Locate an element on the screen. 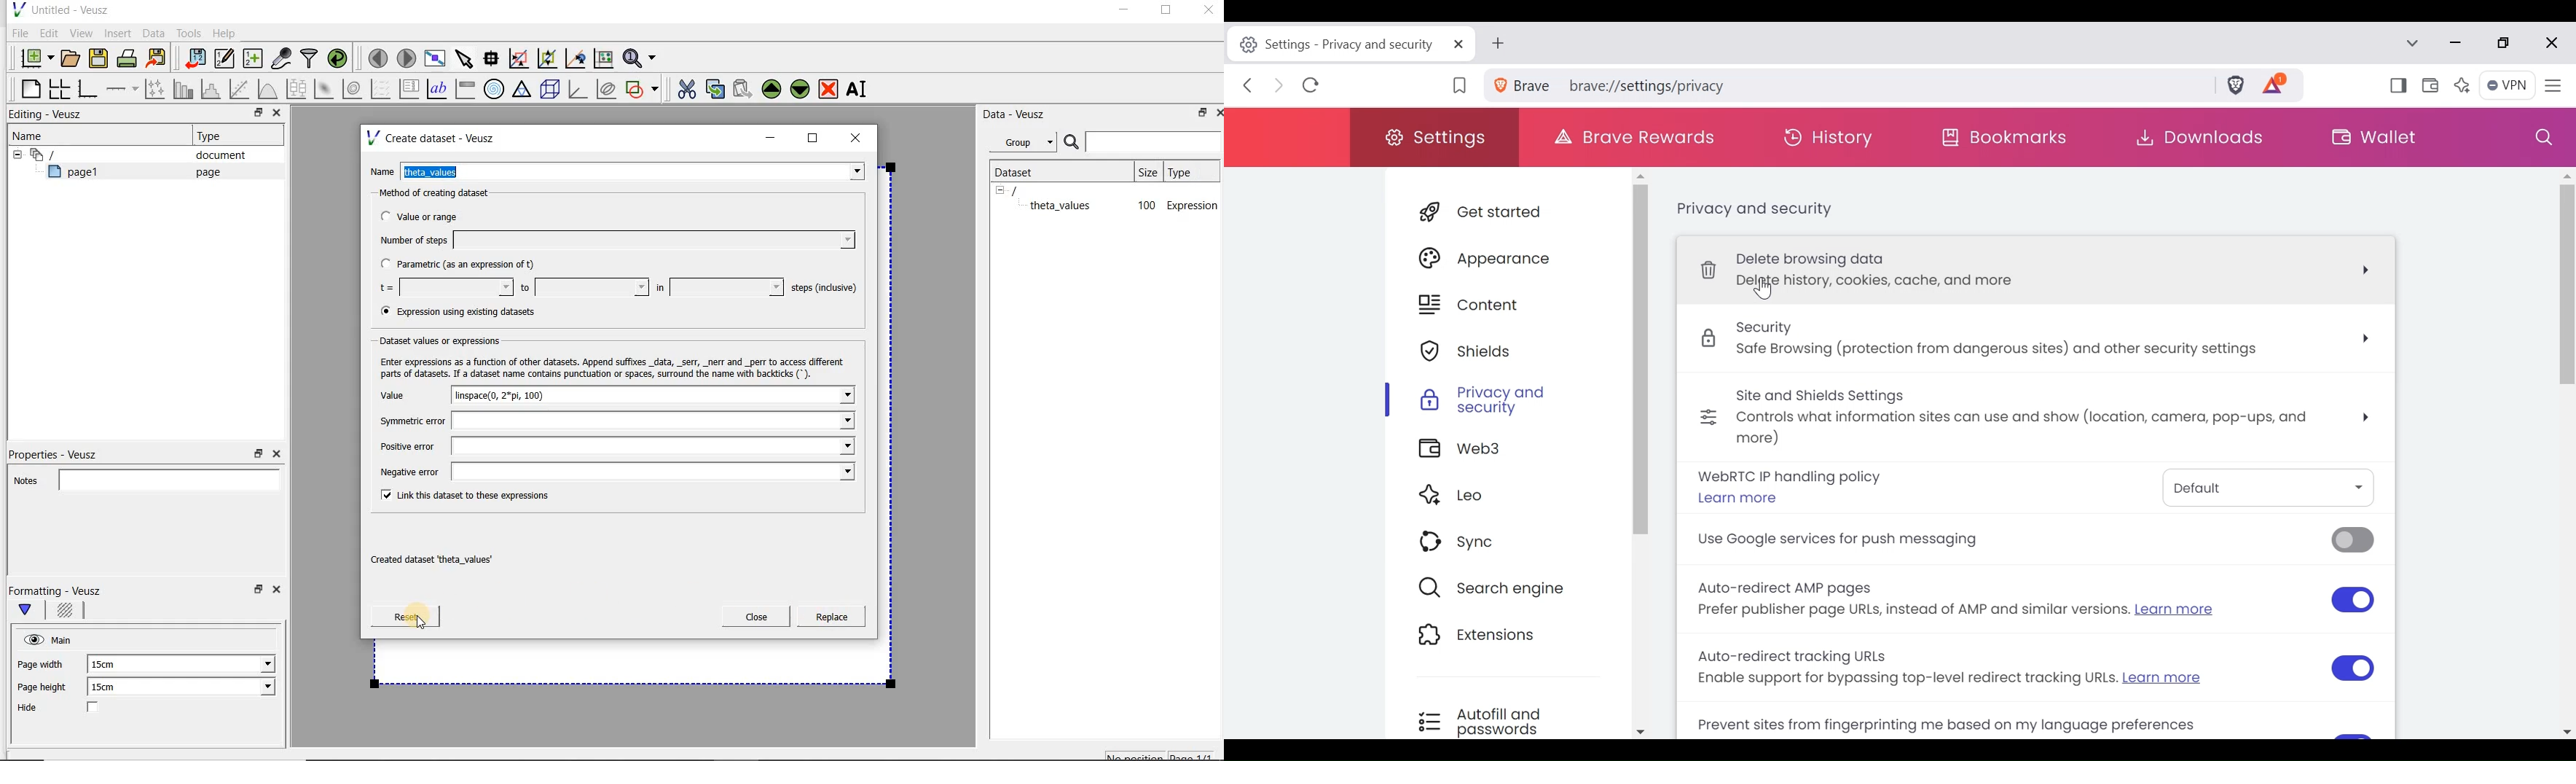 This screenshot has width=2576, height=784. Hide is located at coordinates (72, 709).